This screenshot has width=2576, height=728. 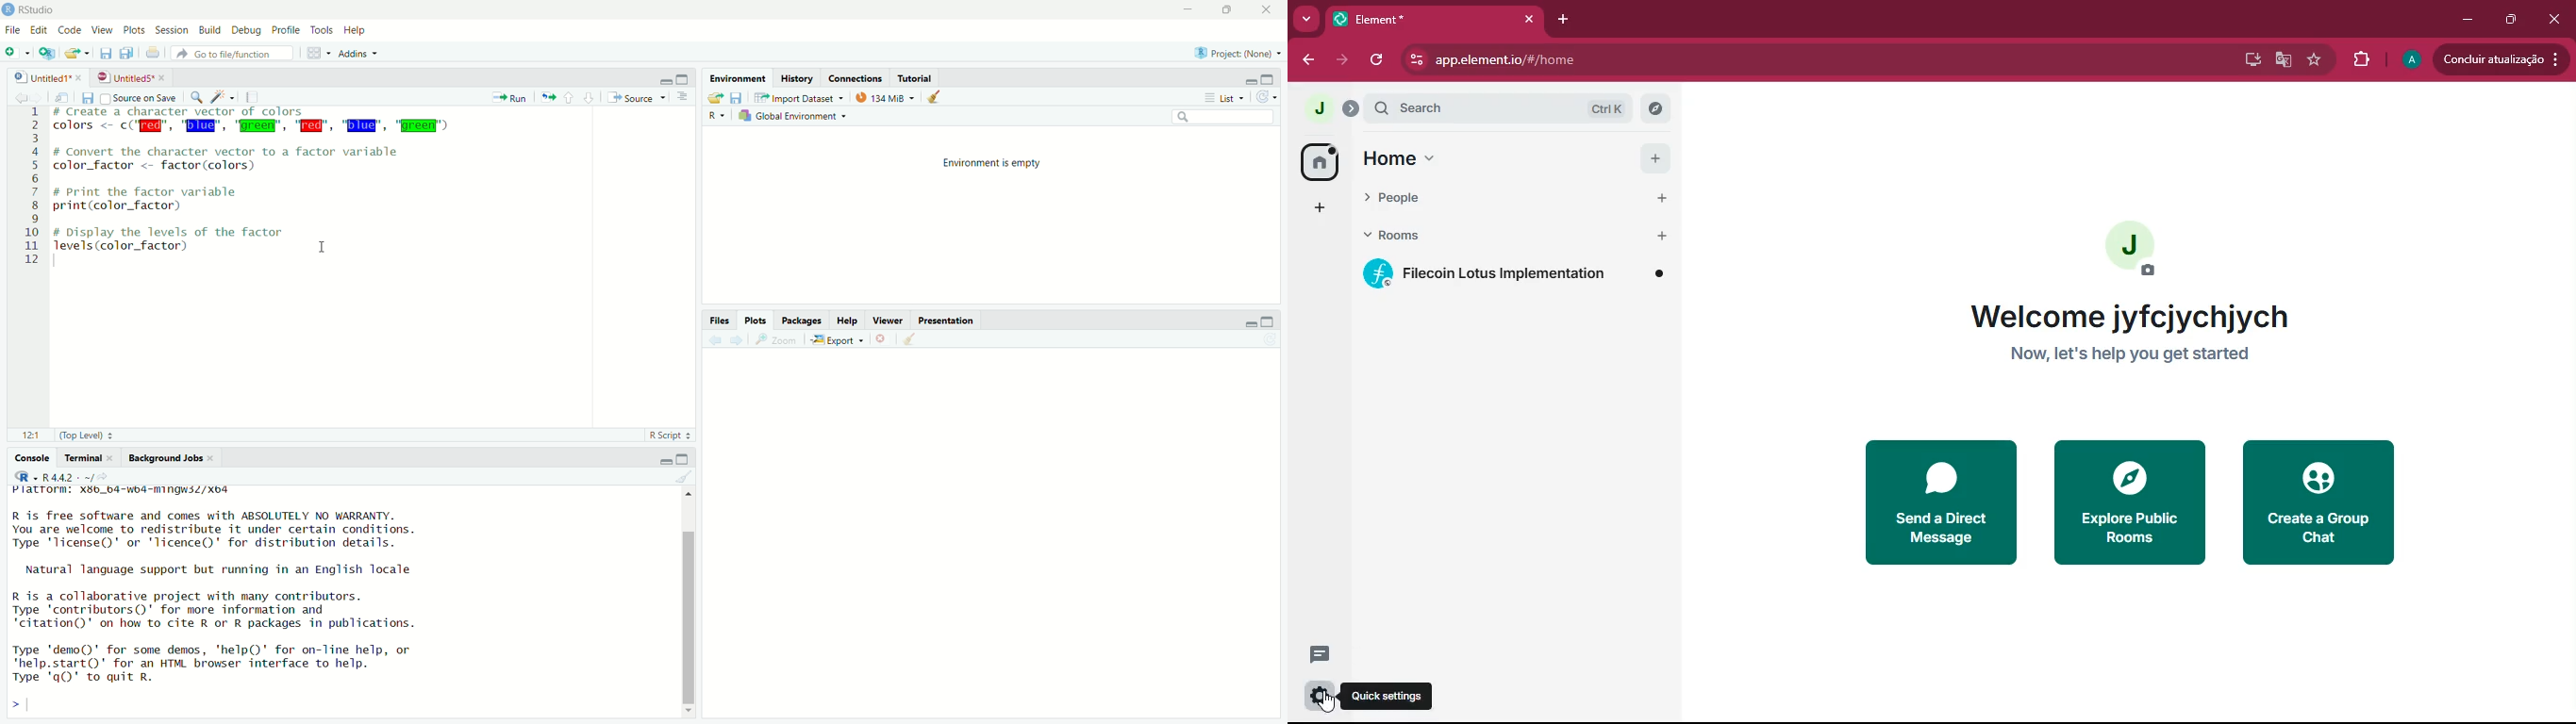 I want to click on typing cursor, so click(x=34, y=706).